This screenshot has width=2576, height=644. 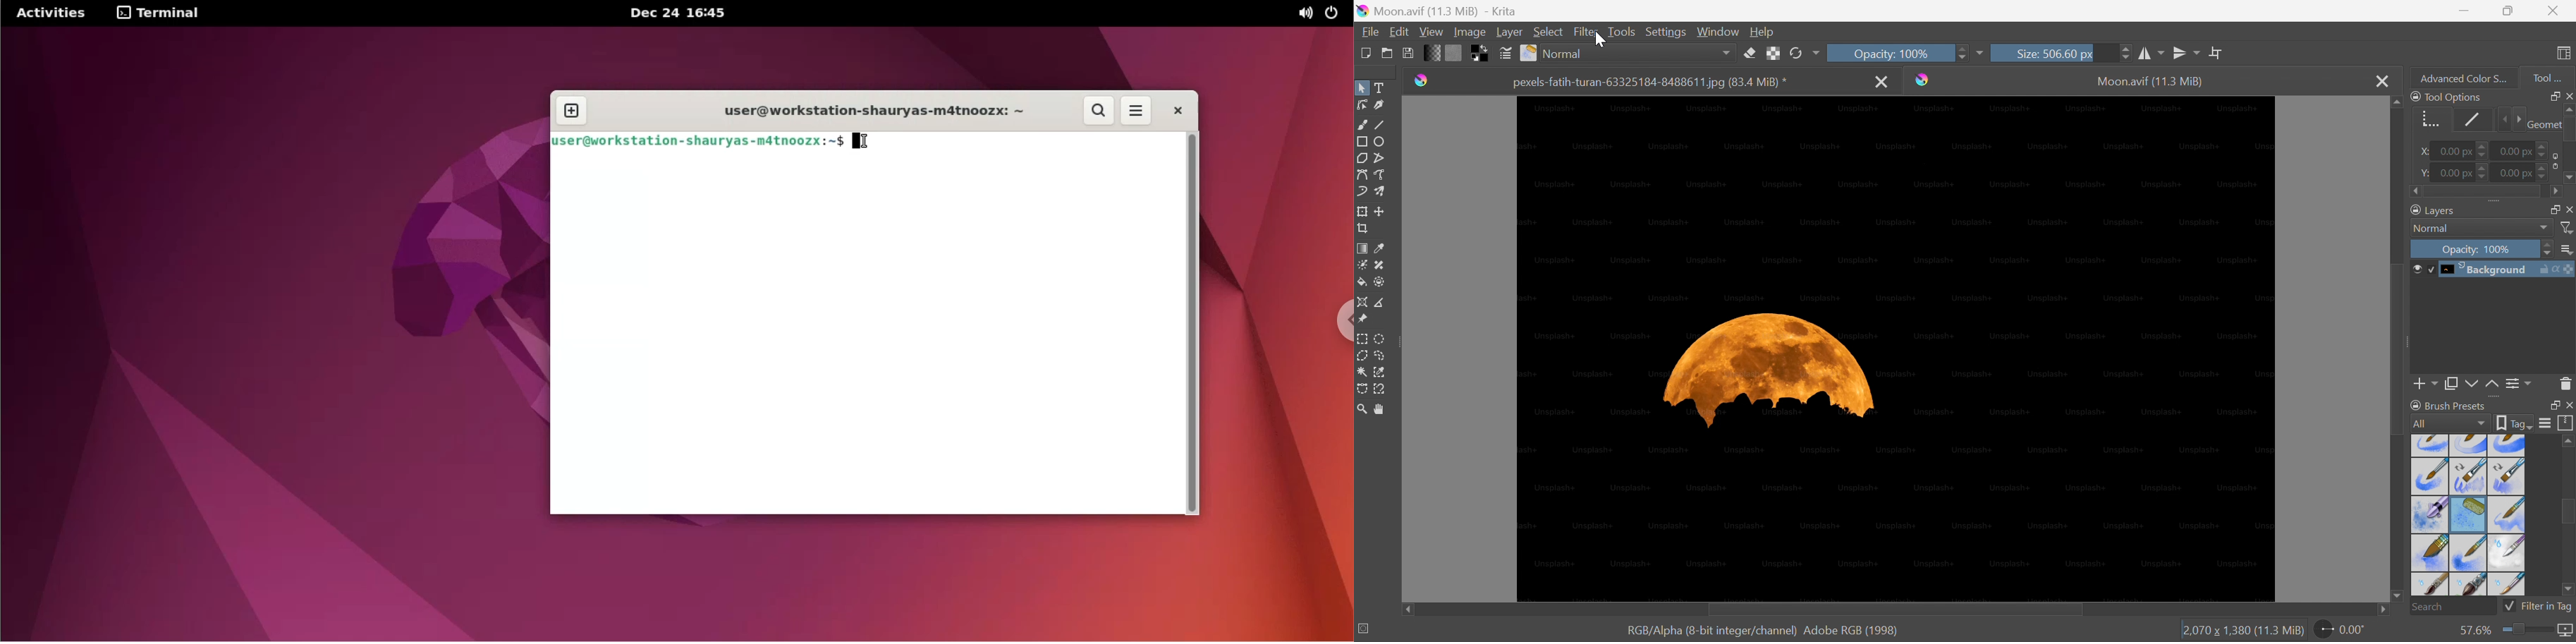 I want to click on Previous, so click(x=2501, y=120).